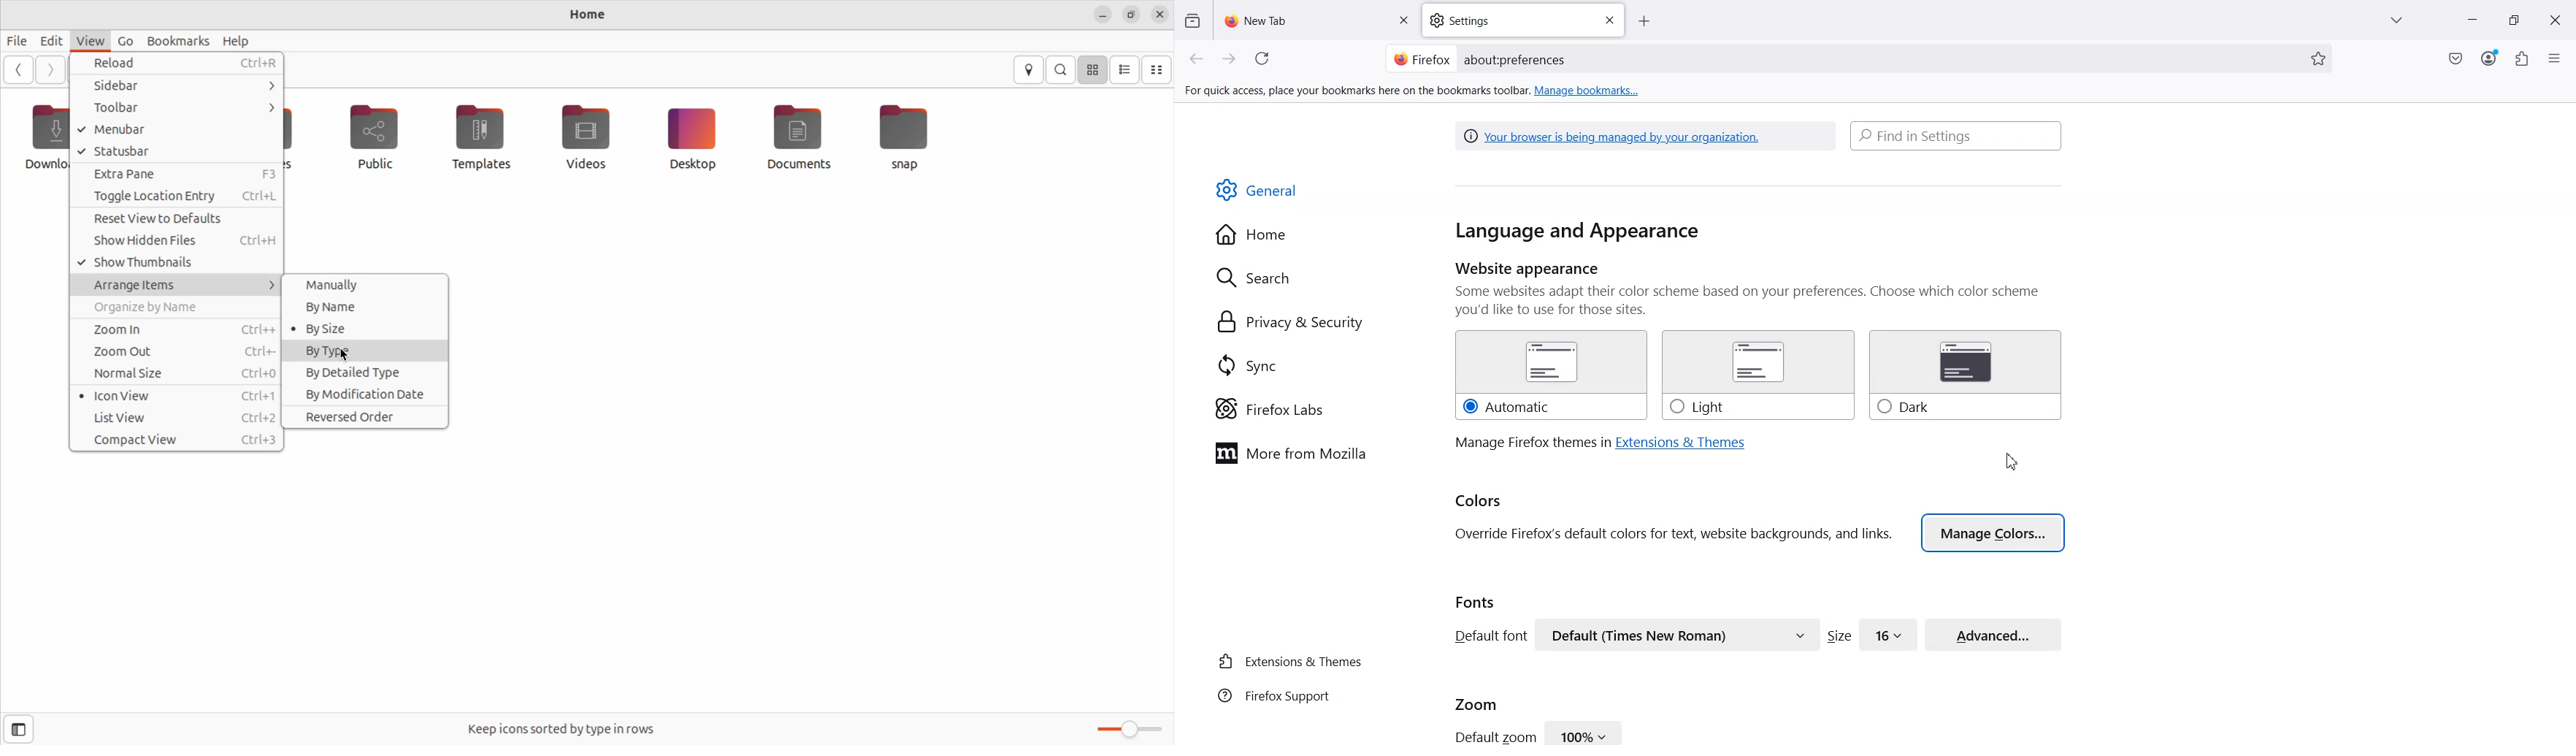 This screenshot has height=756, width=2576. What do you see at coordinates (367, 351) in the screenshot?
I see `by type` at bounding box center [367, 351].